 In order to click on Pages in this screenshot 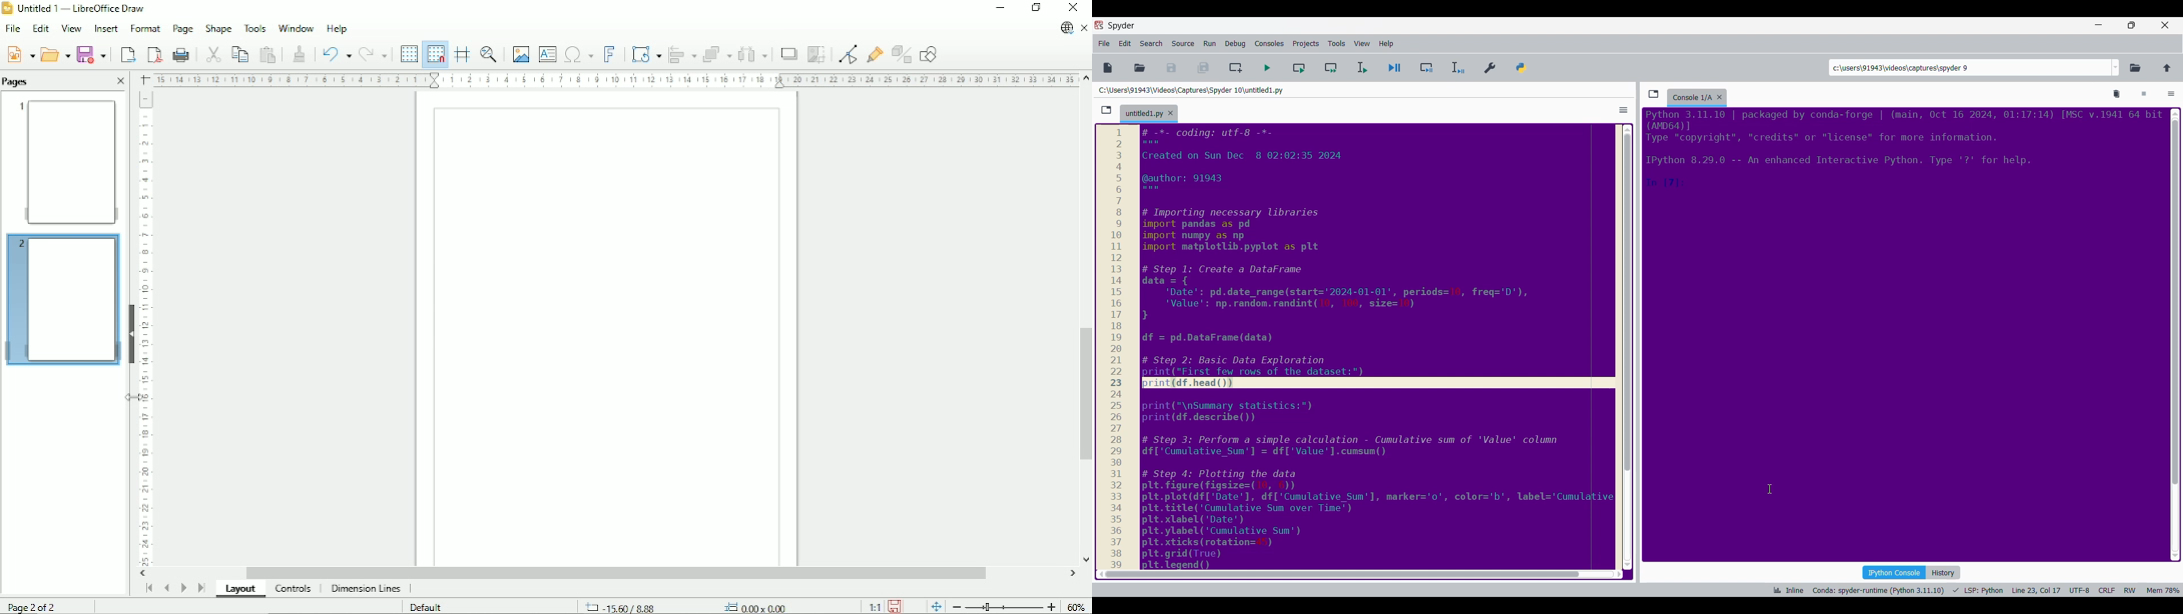, I will do `click(18, 81)`.